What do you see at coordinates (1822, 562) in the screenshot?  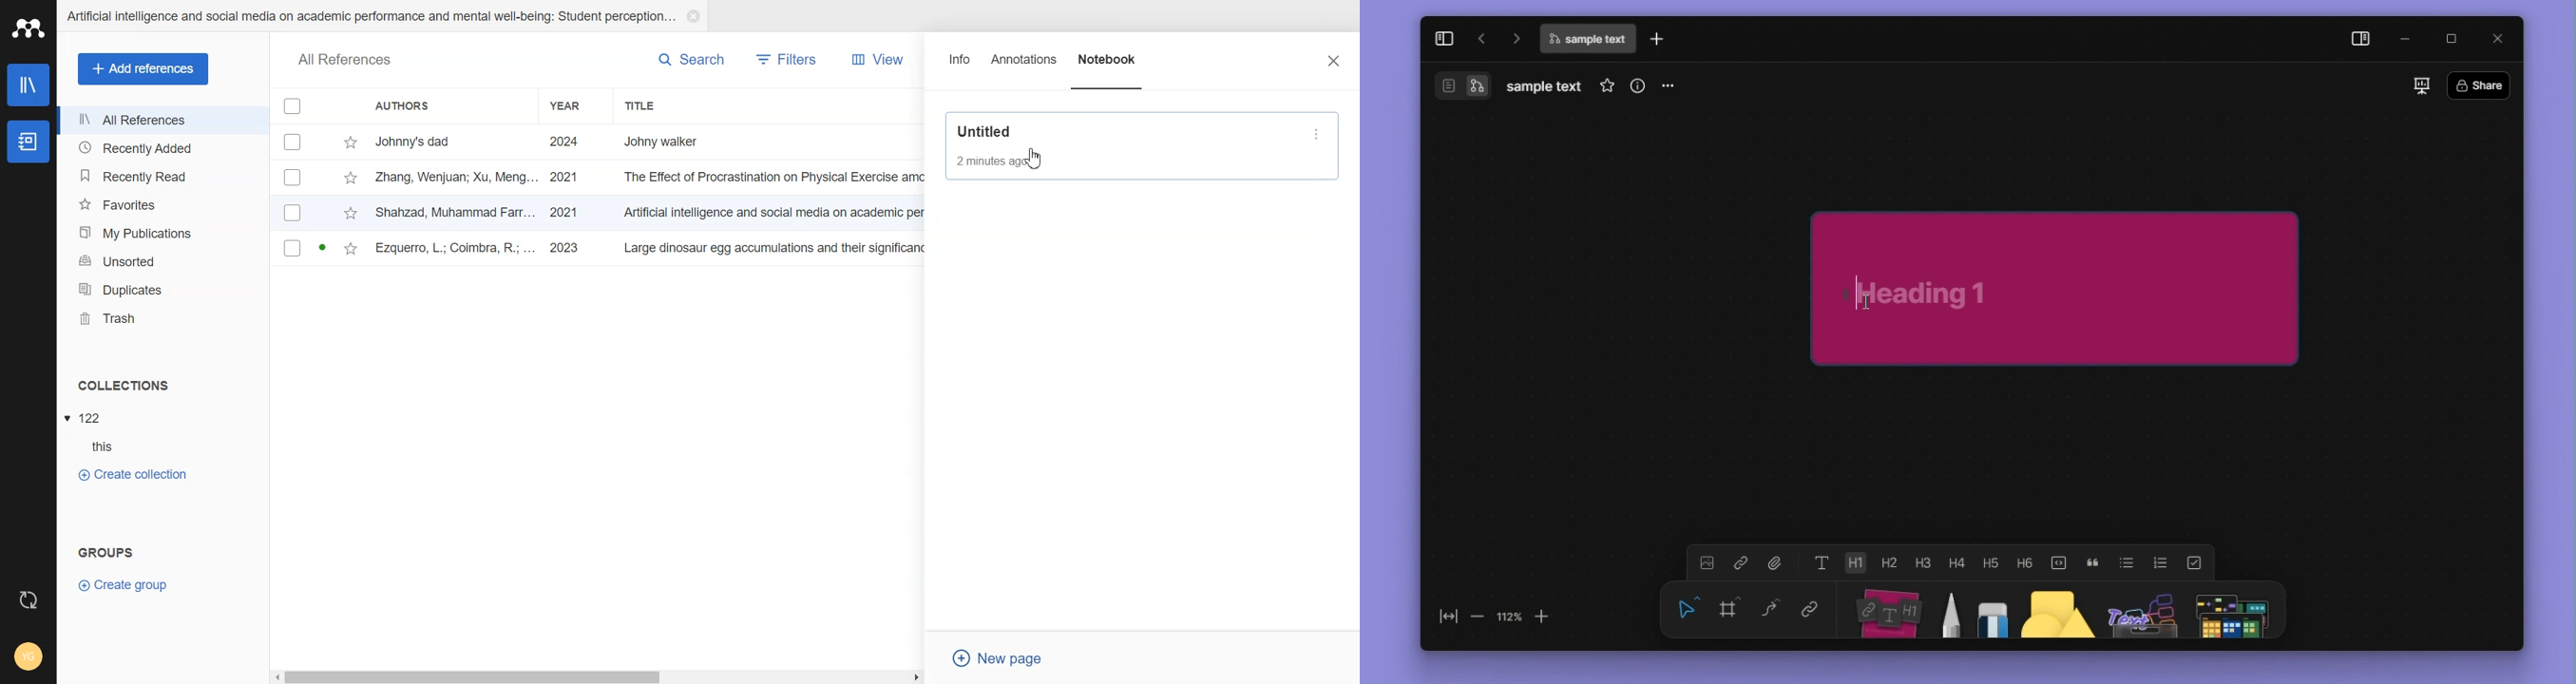 I see `text` at bounding box center [1822, 562].